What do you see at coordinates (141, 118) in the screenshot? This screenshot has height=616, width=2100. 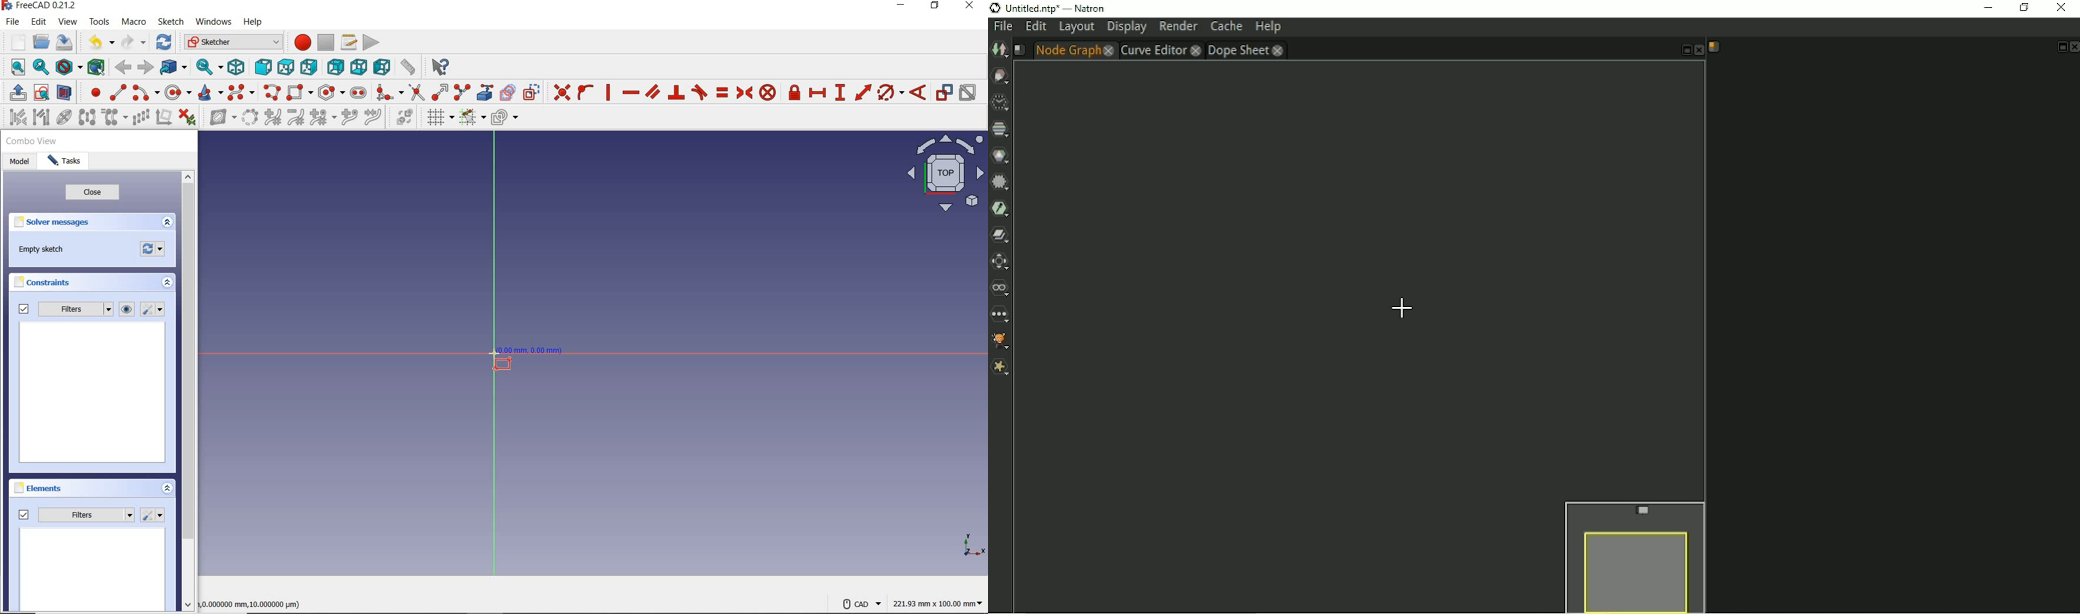 I see `rectangular array` at bounding box center [141, 118].